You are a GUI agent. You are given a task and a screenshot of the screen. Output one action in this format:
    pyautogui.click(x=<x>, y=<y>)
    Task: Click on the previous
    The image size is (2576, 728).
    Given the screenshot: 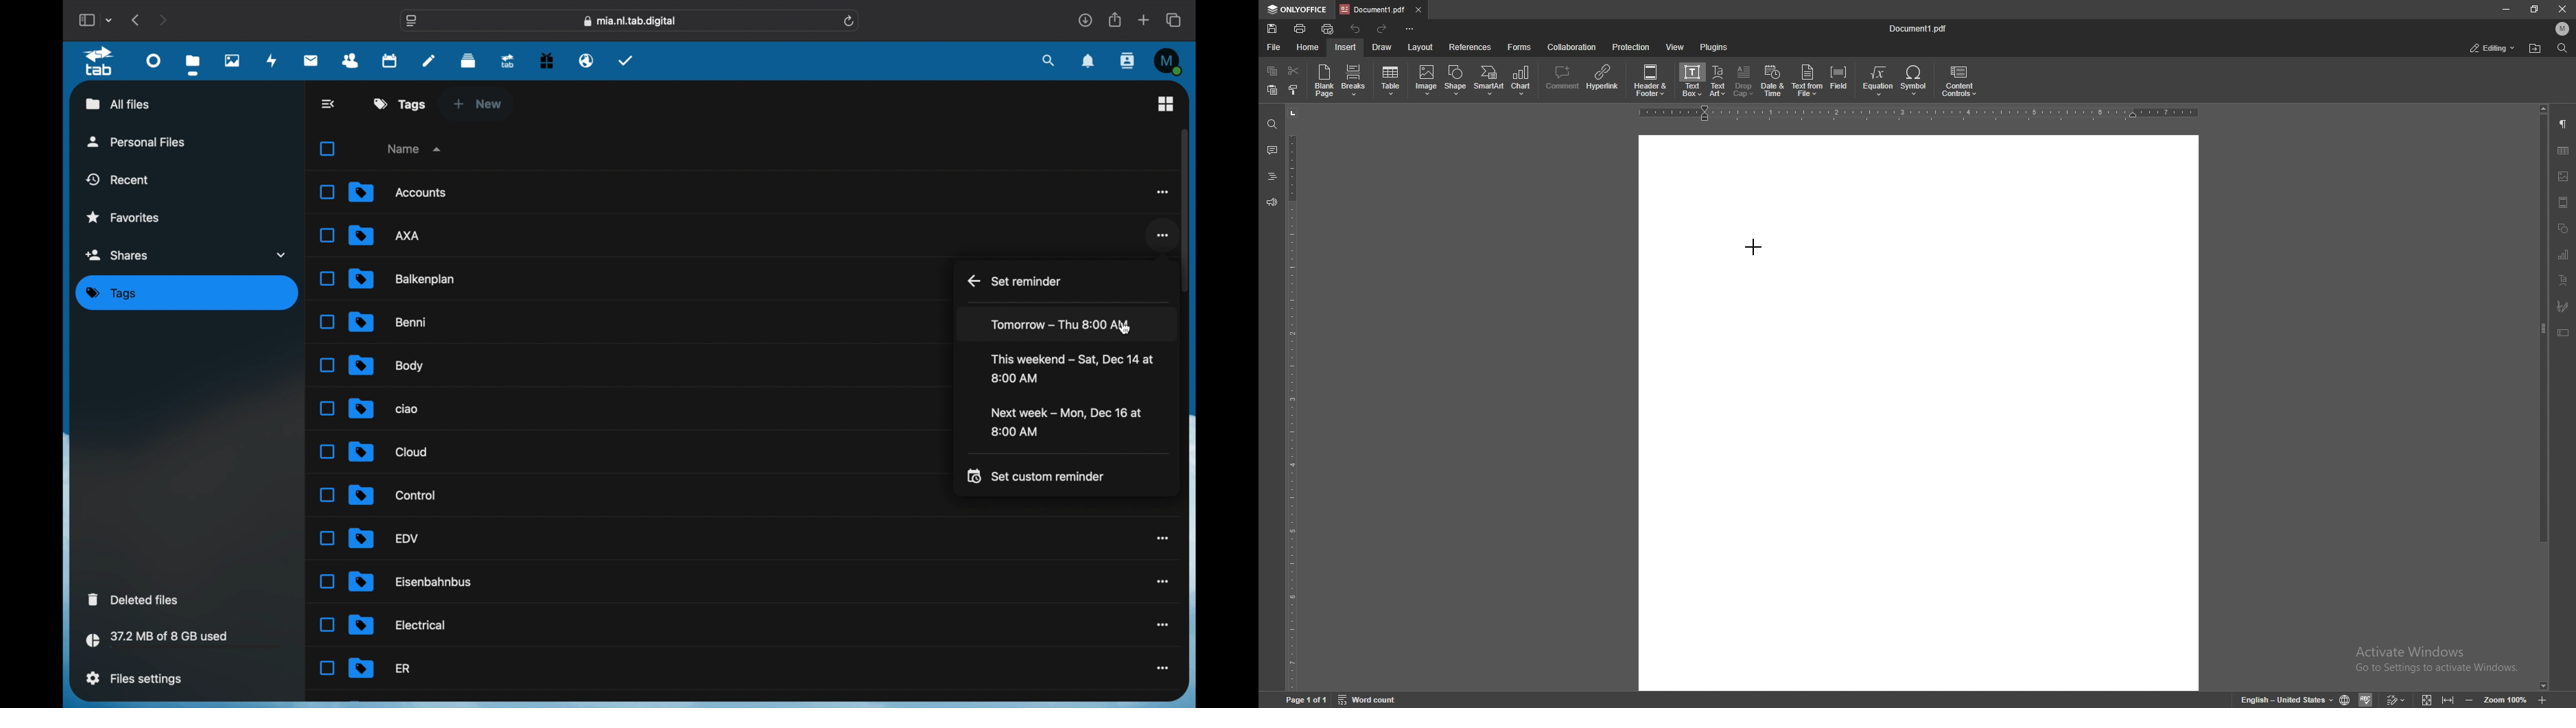 What is the action you would take?
    pyautogui.click(x=136, y=19)
    